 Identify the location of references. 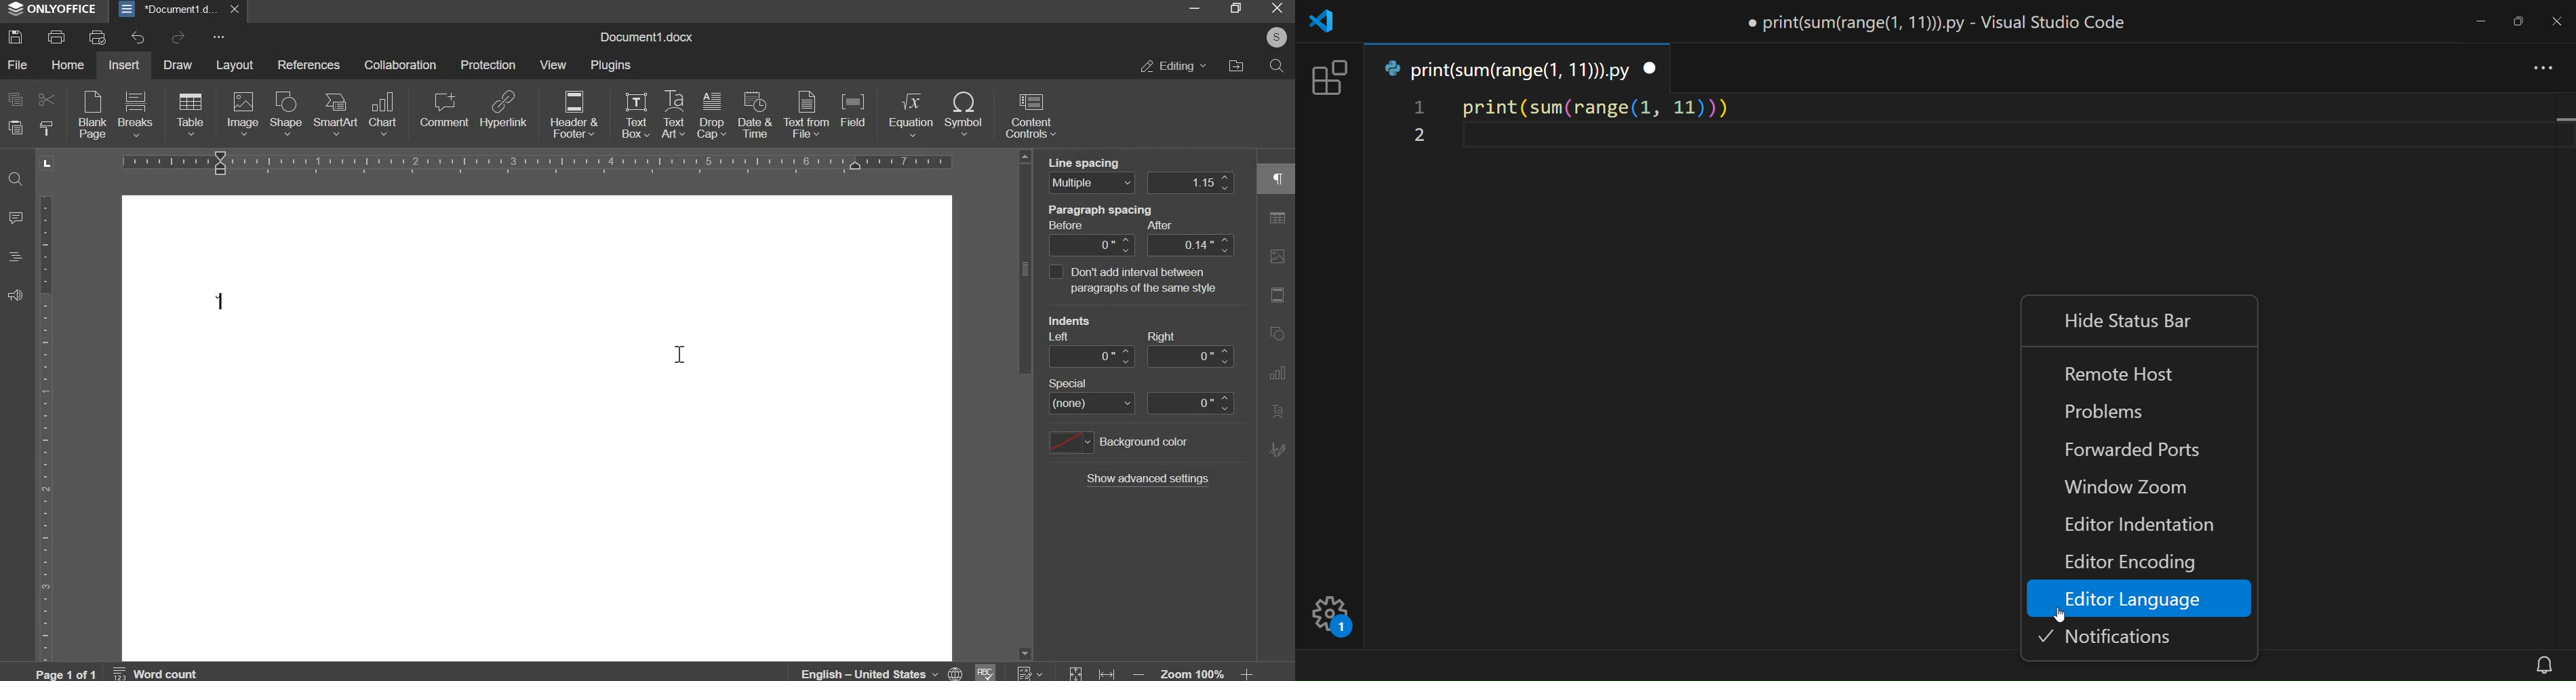
(309, 64).